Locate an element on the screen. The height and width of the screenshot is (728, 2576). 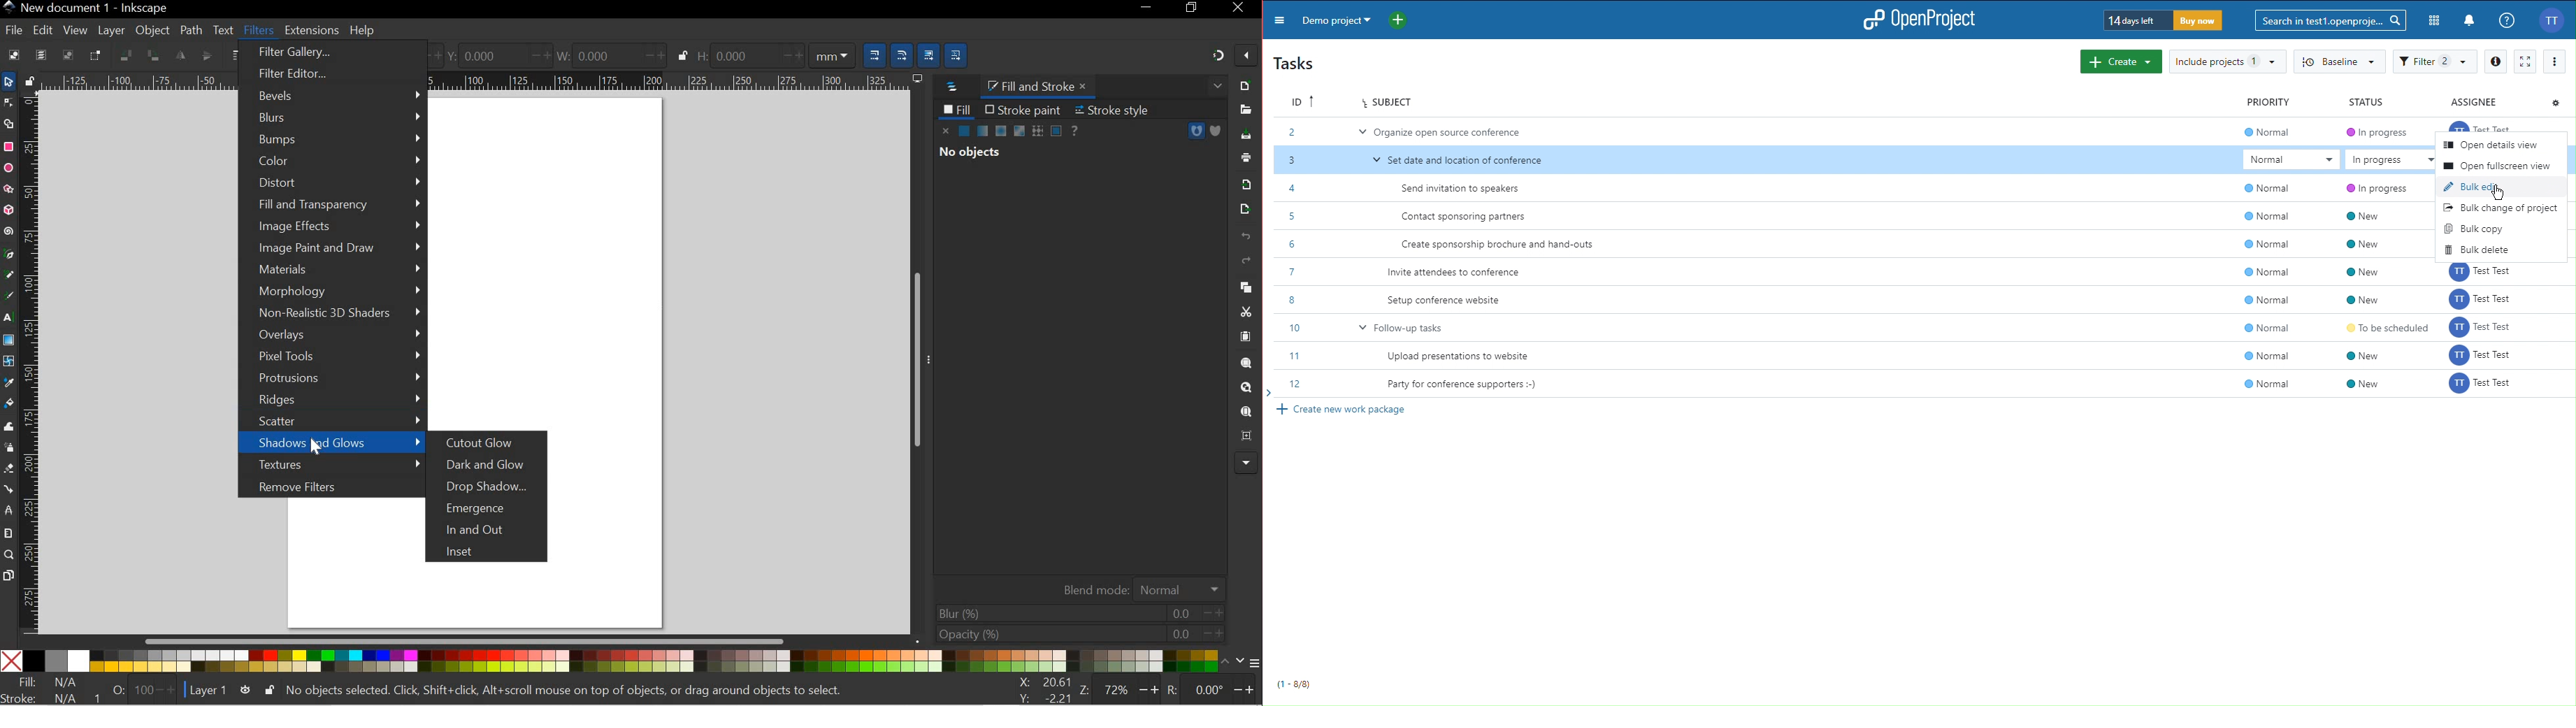
LAYER 1 is located at coordinates (208, 691).